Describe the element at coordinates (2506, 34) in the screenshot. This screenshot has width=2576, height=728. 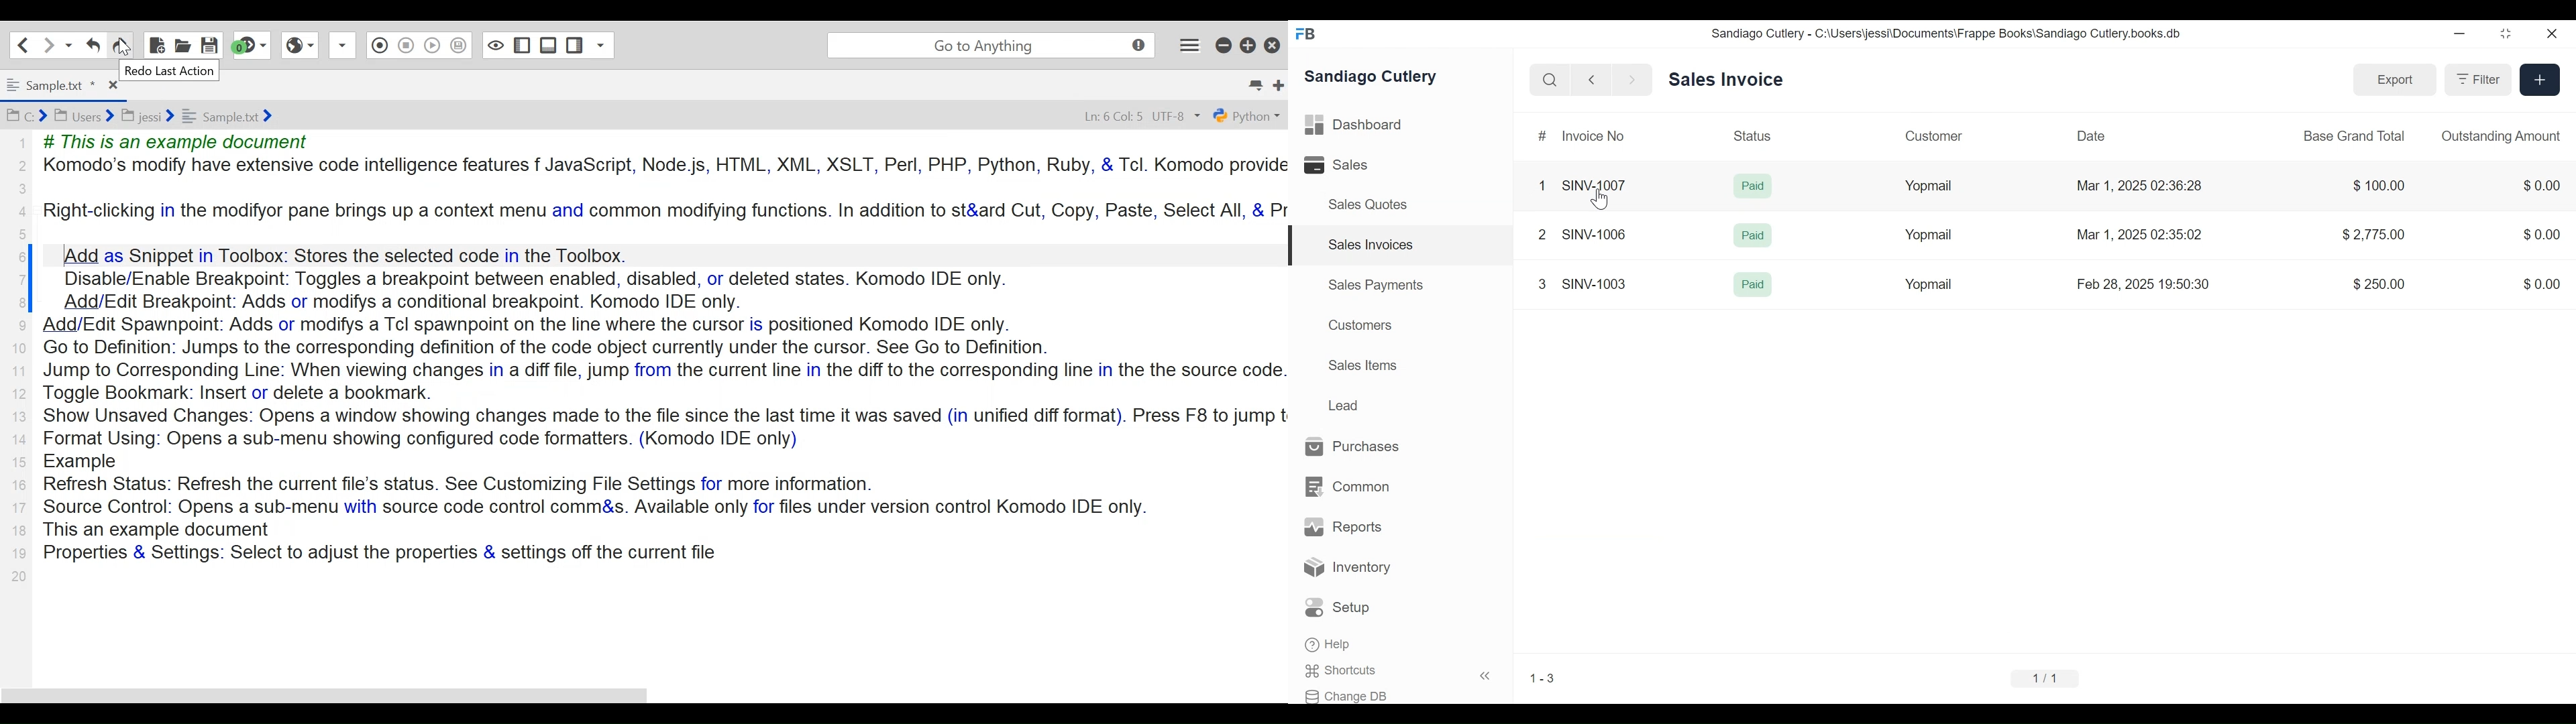
I see `Toggle between form and full width` at that location.